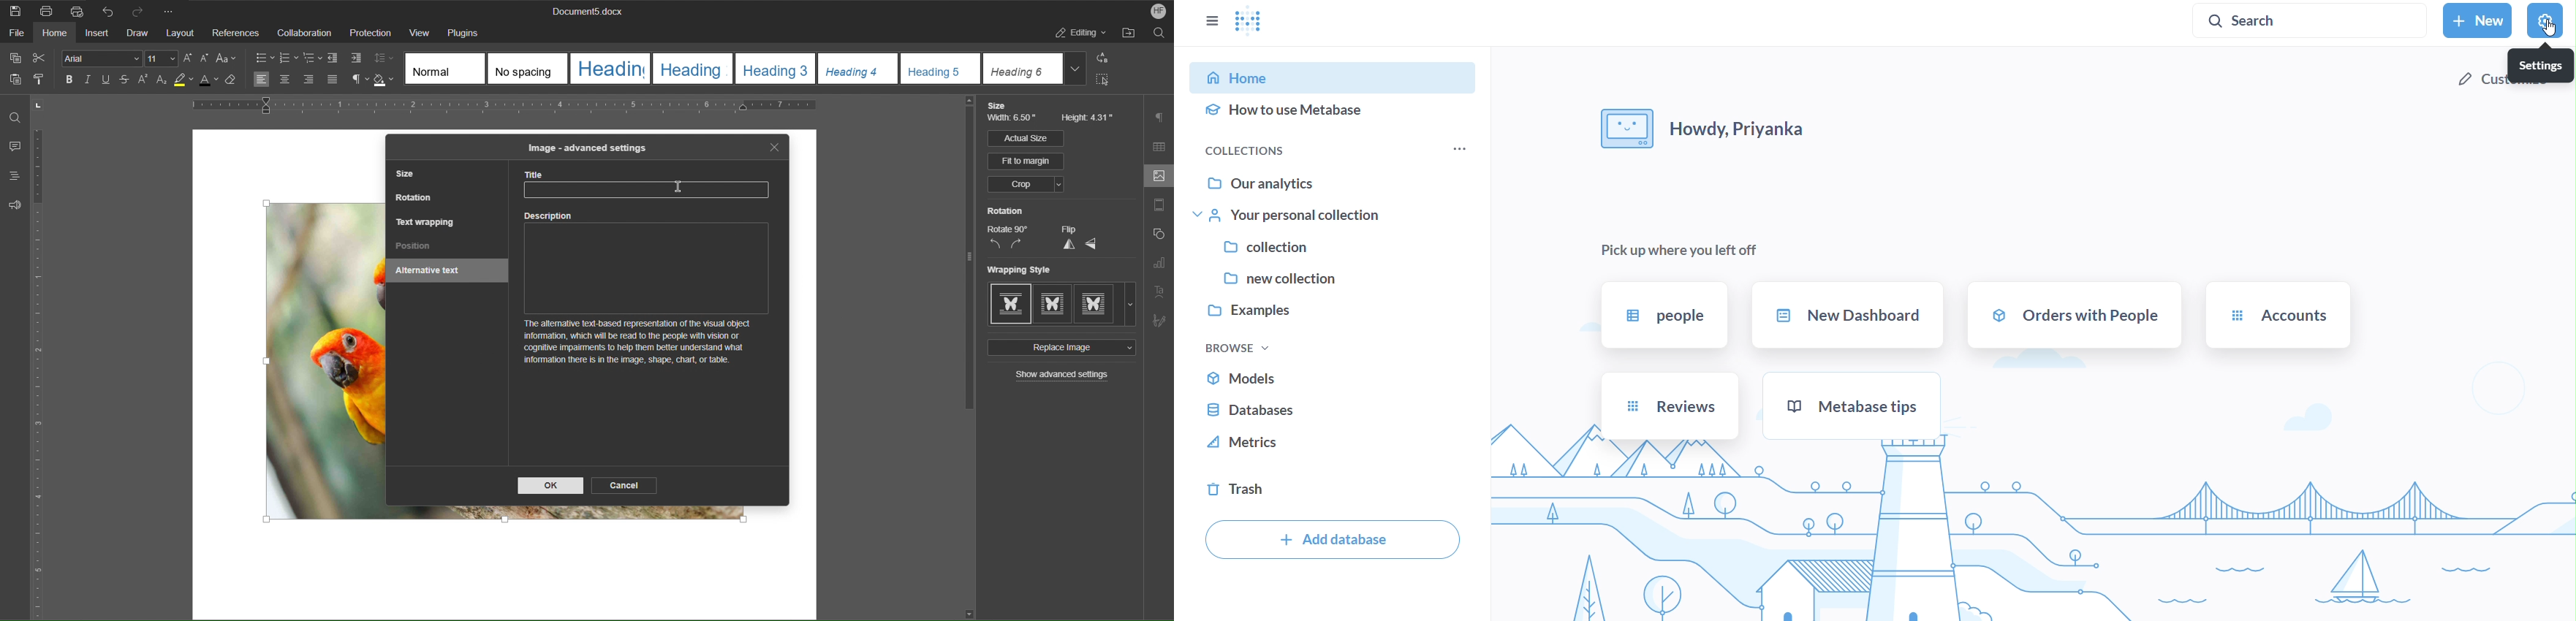 The height and width of the screenshot is (644, 2576). I want to click on Insert, so click(98, 34).